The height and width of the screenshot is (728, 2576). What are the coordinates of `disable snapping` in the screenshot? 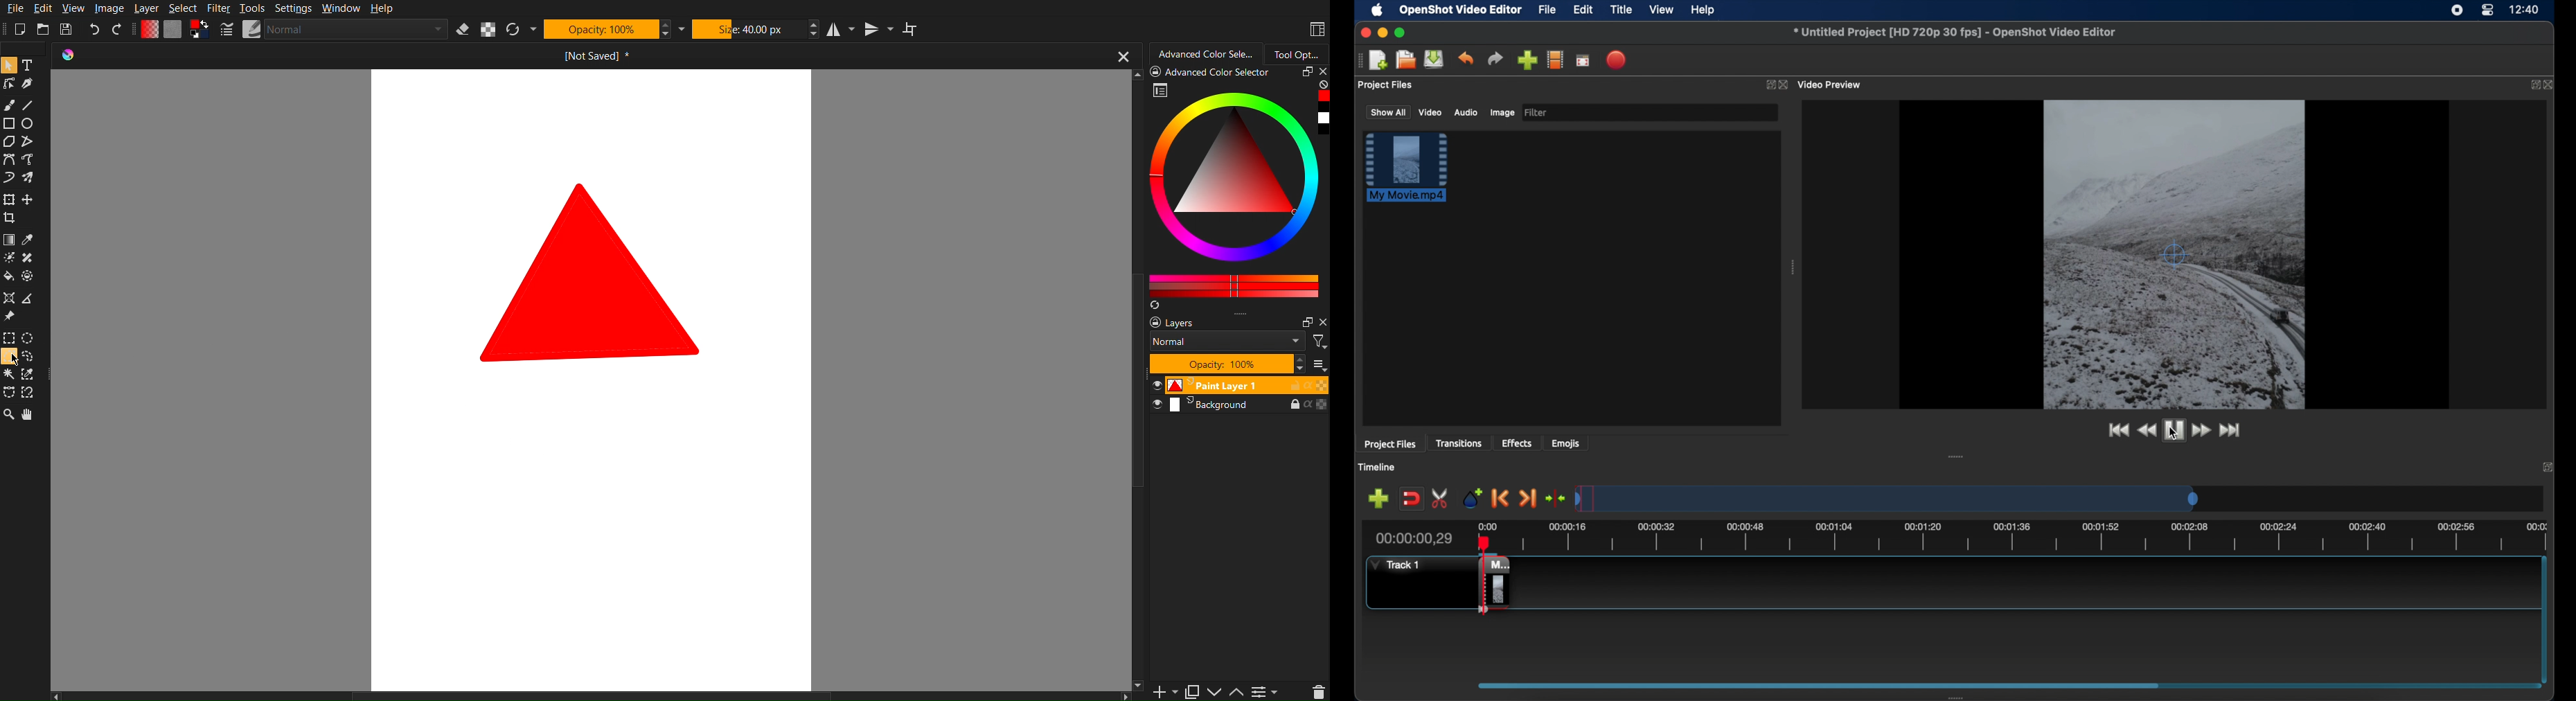 It's located at (1411, 499).